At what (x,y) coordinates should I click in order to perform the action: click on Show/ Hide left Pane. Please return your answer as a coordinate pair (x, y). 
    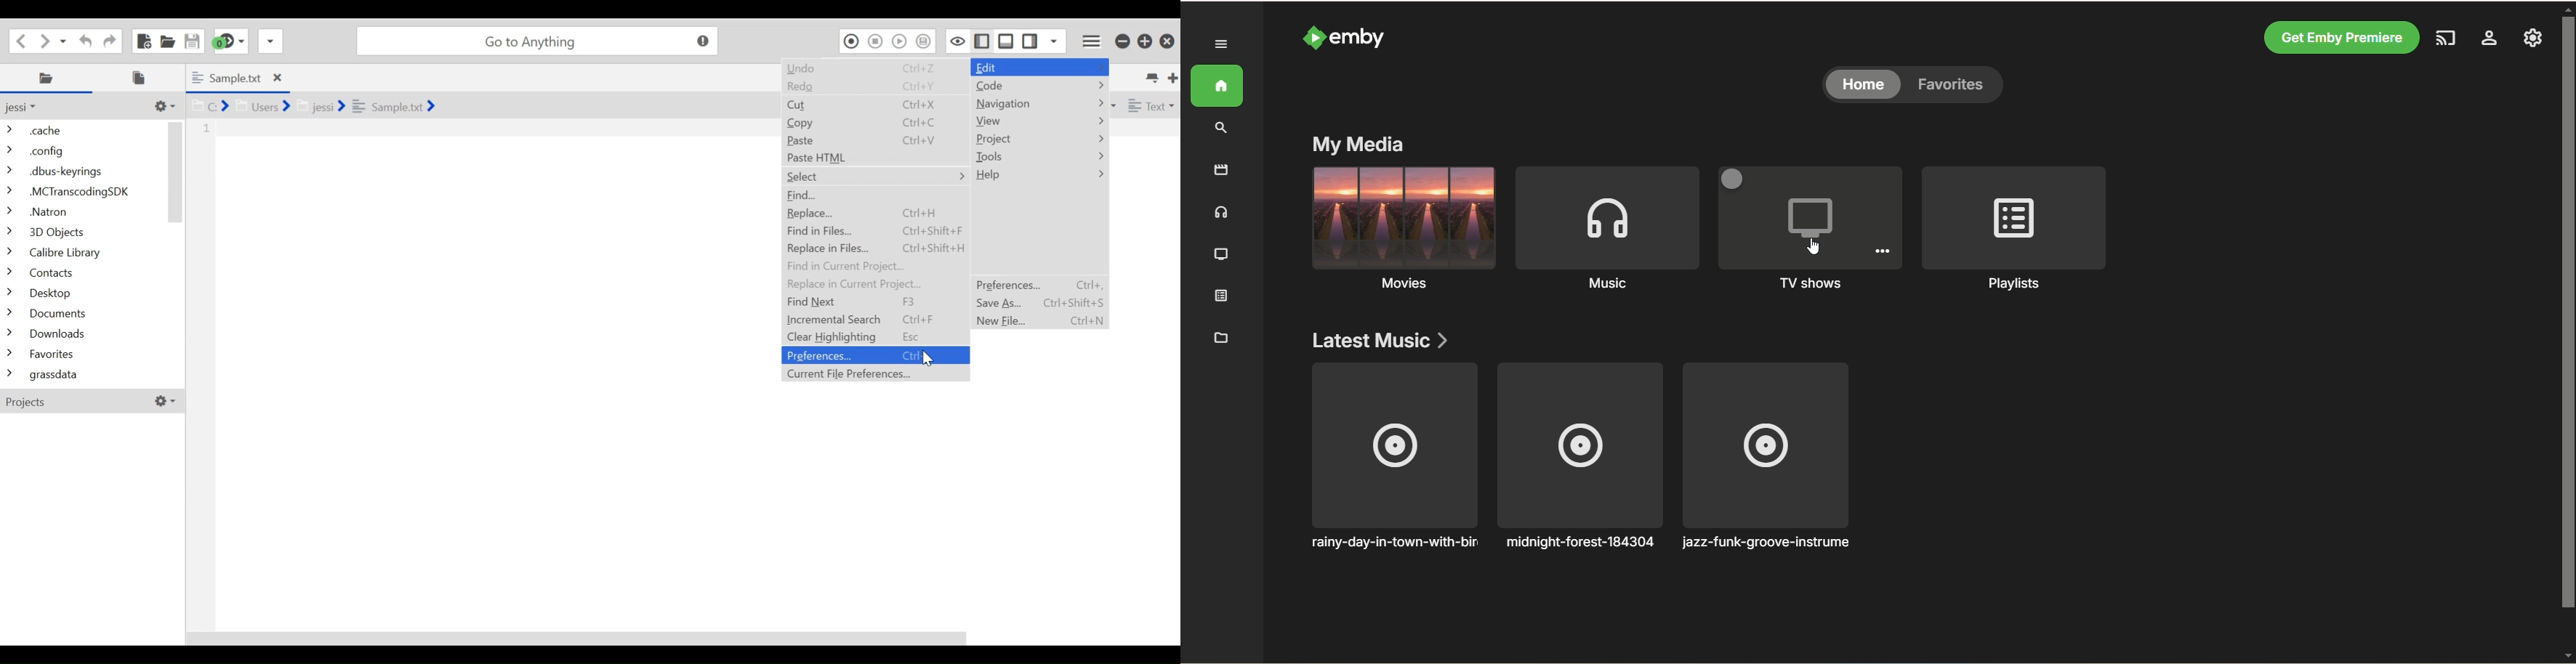
    Looking at the image, I should click on (1032, 41).